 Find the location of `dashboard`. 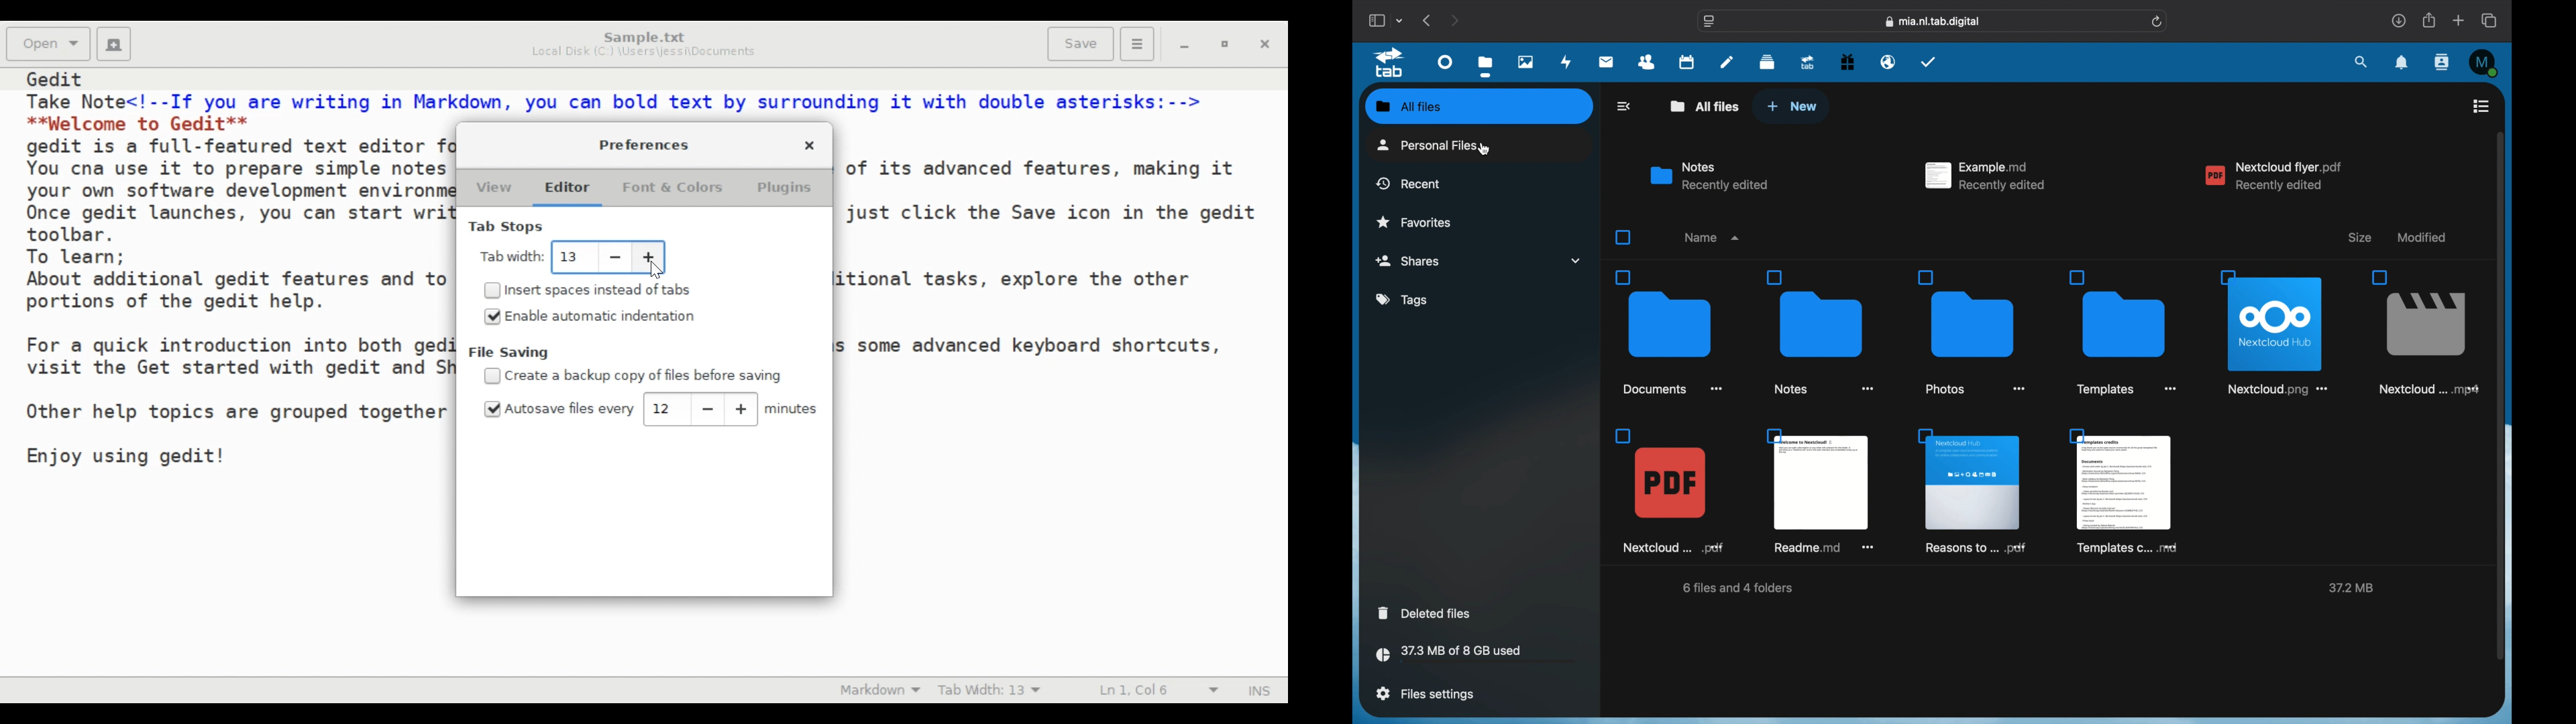

dashboard is located at coordinates (1446, 61).